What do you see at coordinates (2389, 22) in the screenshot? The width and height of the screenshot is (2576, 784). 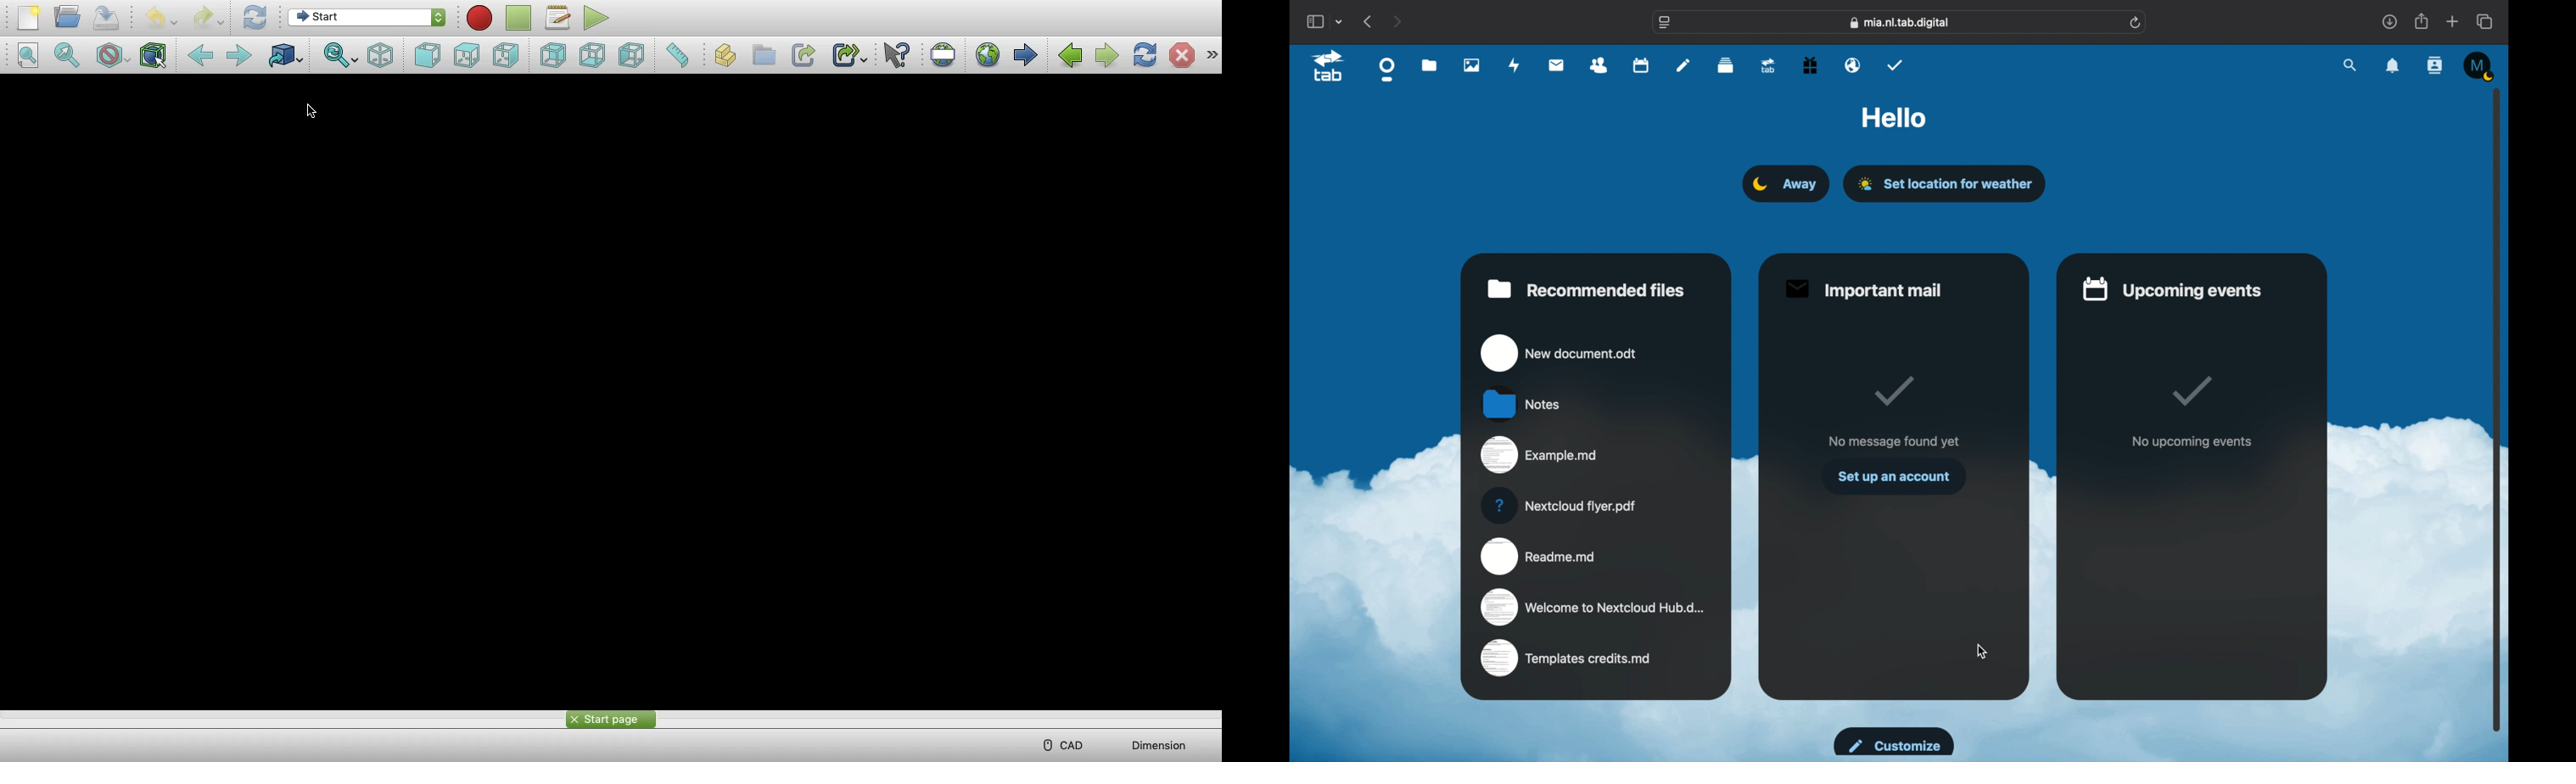 I see `downloads` at bounding box center [2389, 22].